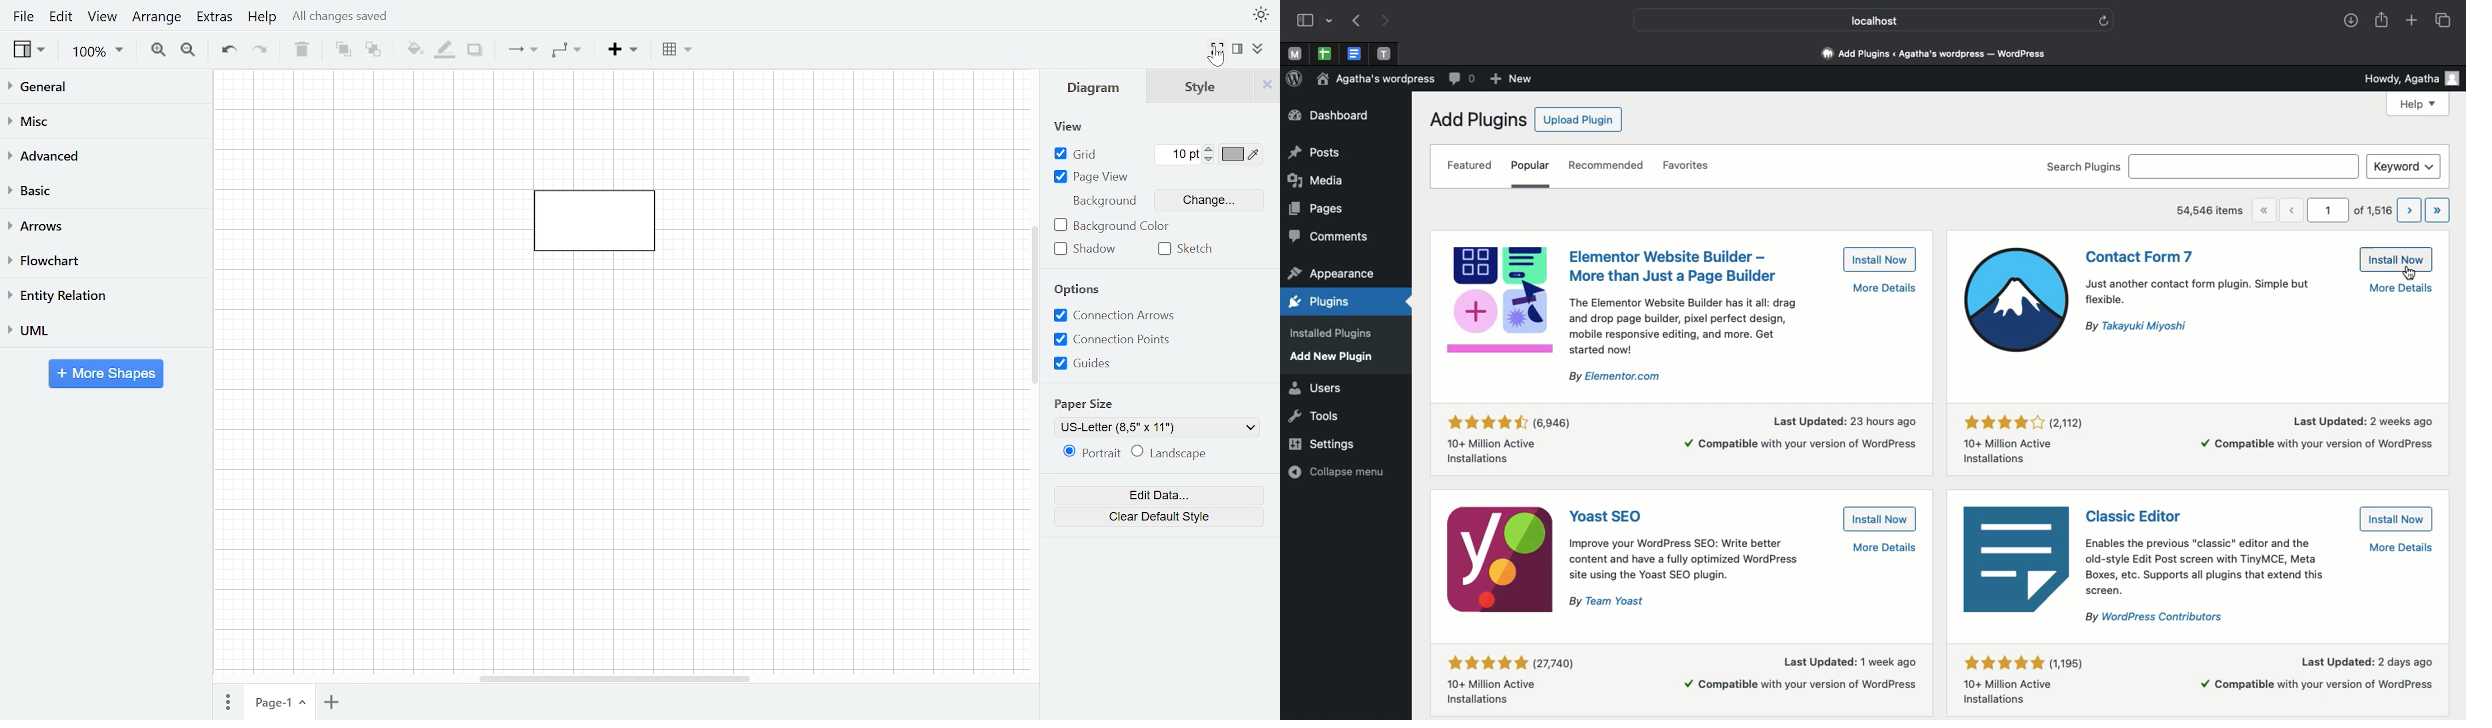  Describe the element at coordinates (1261, 13) in the screenshot. I see `Themes` at that location.